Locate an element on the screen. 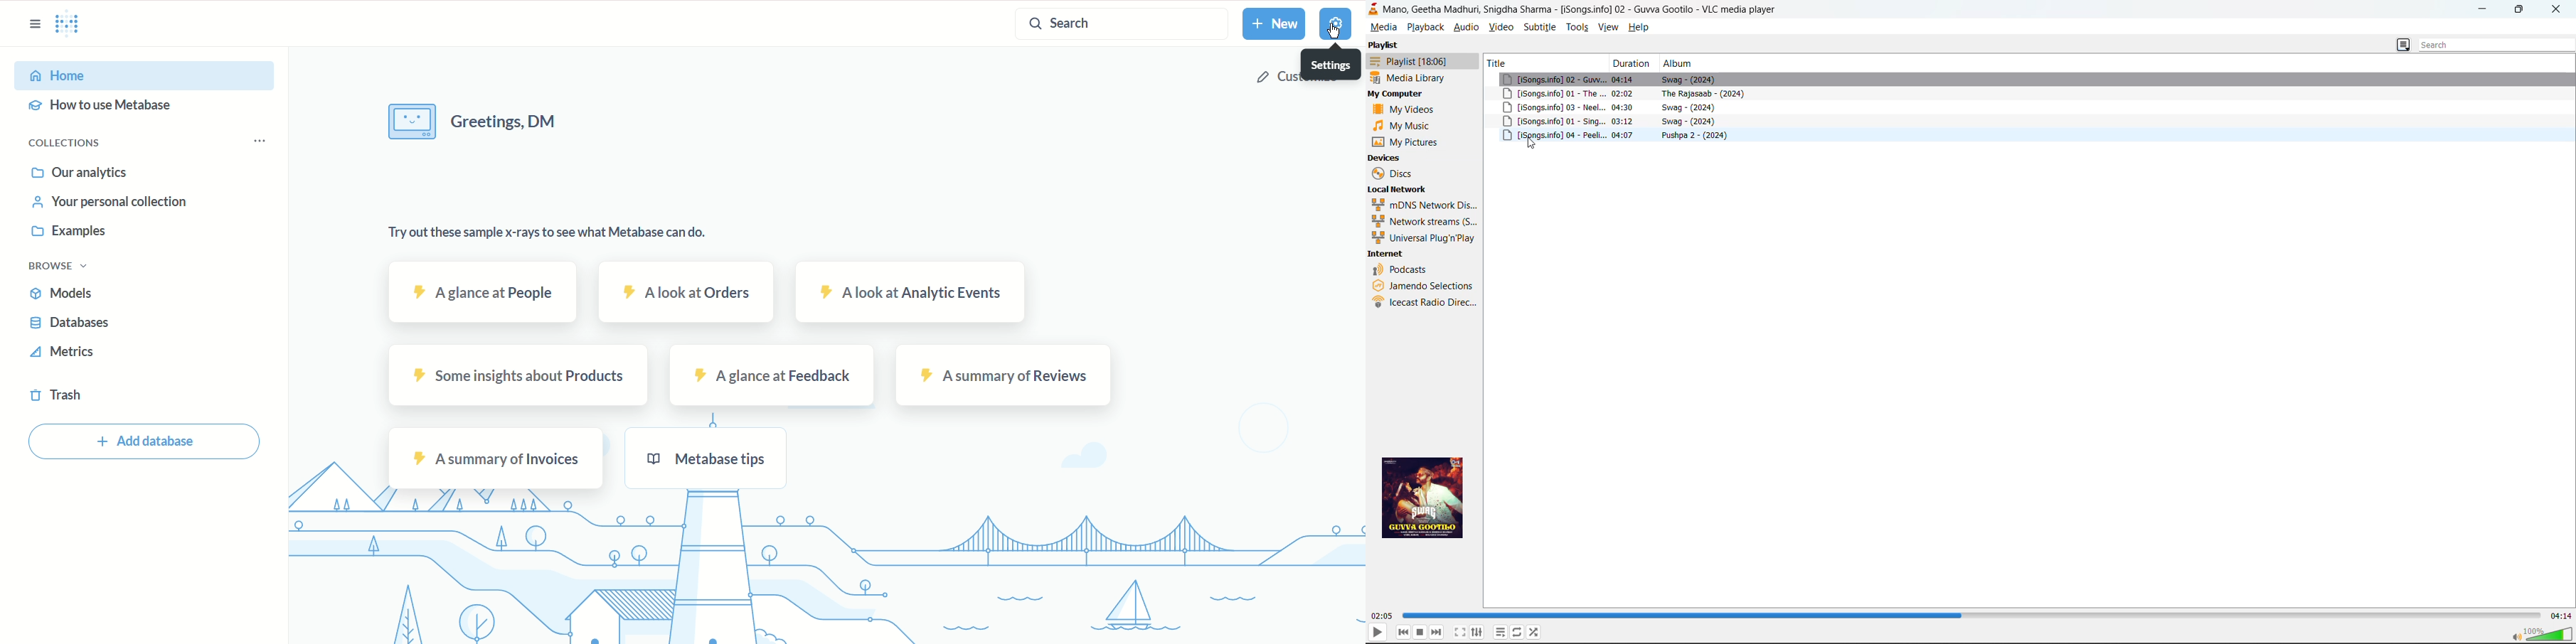  Greeting, DM is located at coordinates (536, 121).